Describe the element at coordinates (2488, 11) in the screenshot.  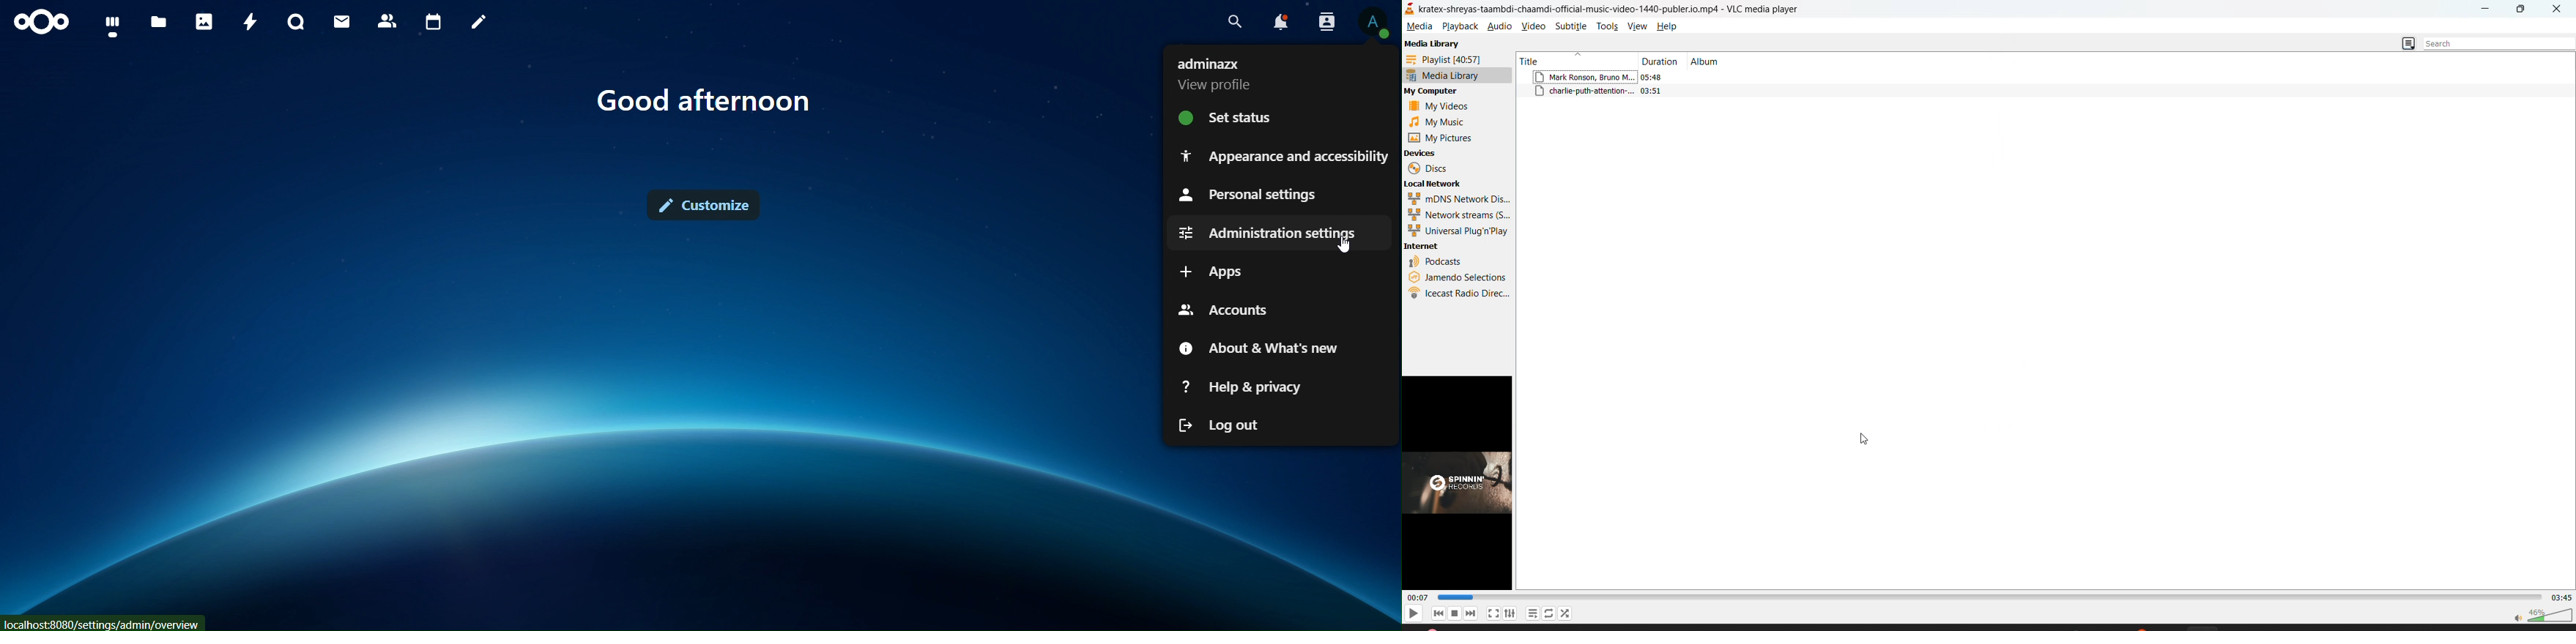
I see `minimize` at that location.